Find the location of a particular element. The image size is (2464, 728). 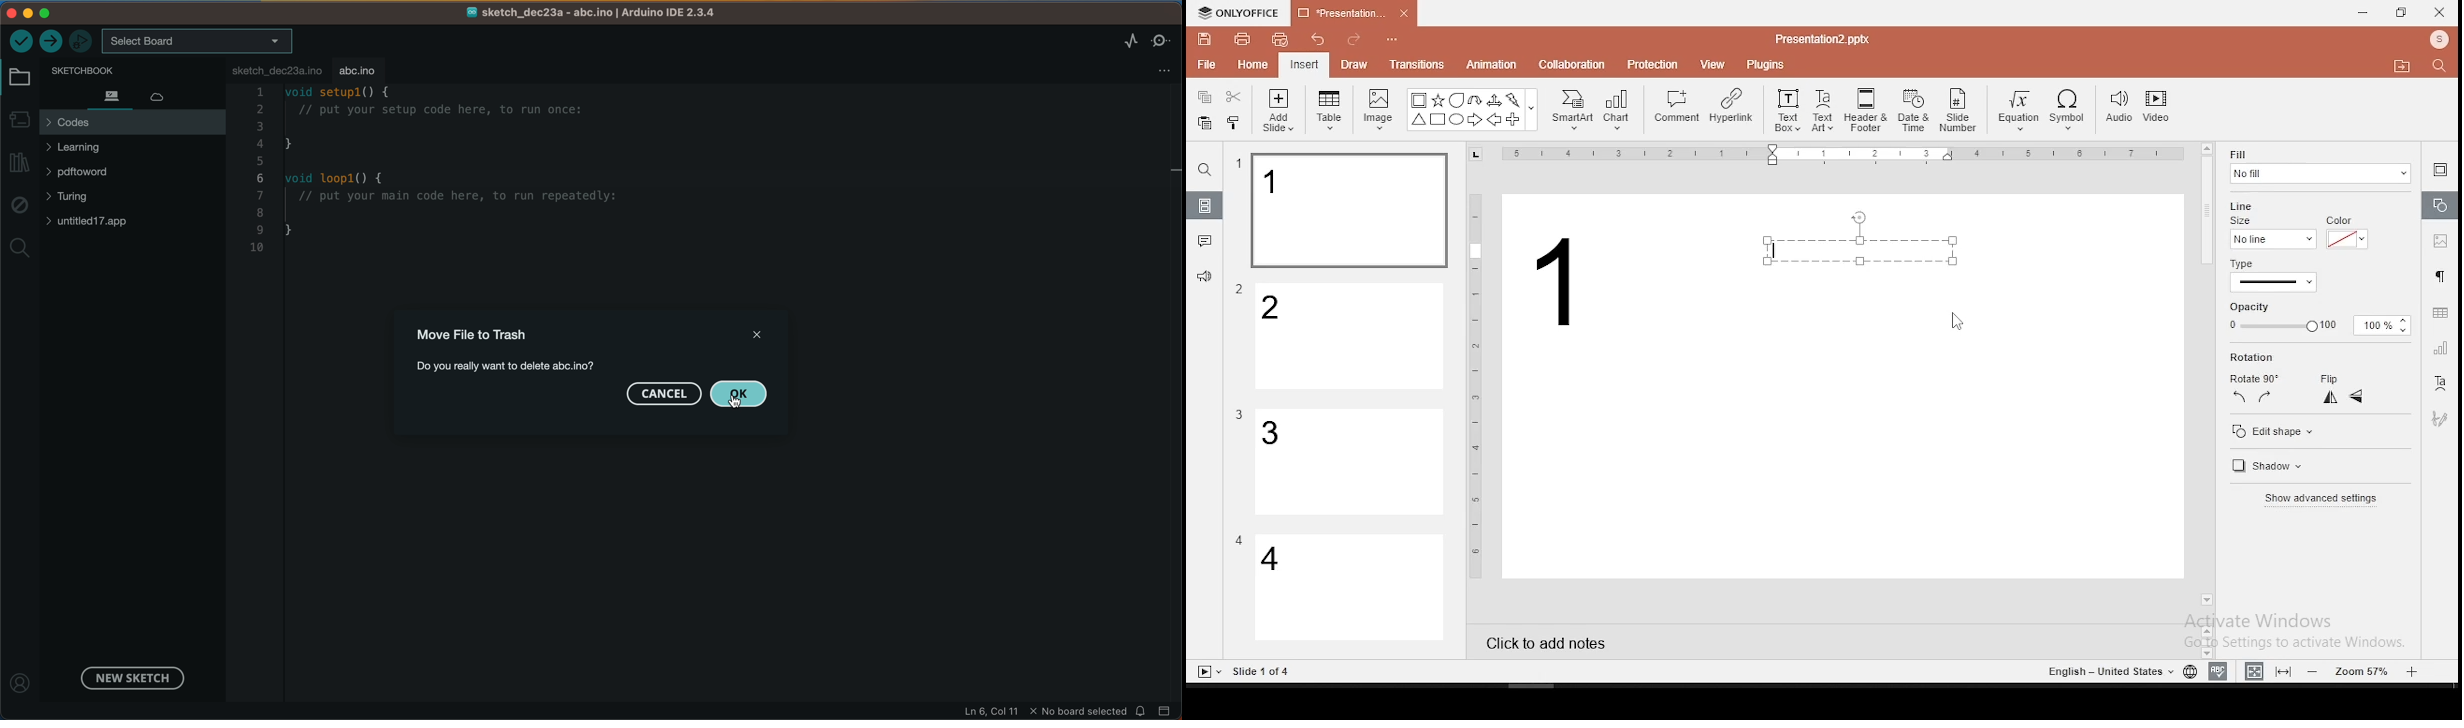

text box is located at coordinates (1862, 248).